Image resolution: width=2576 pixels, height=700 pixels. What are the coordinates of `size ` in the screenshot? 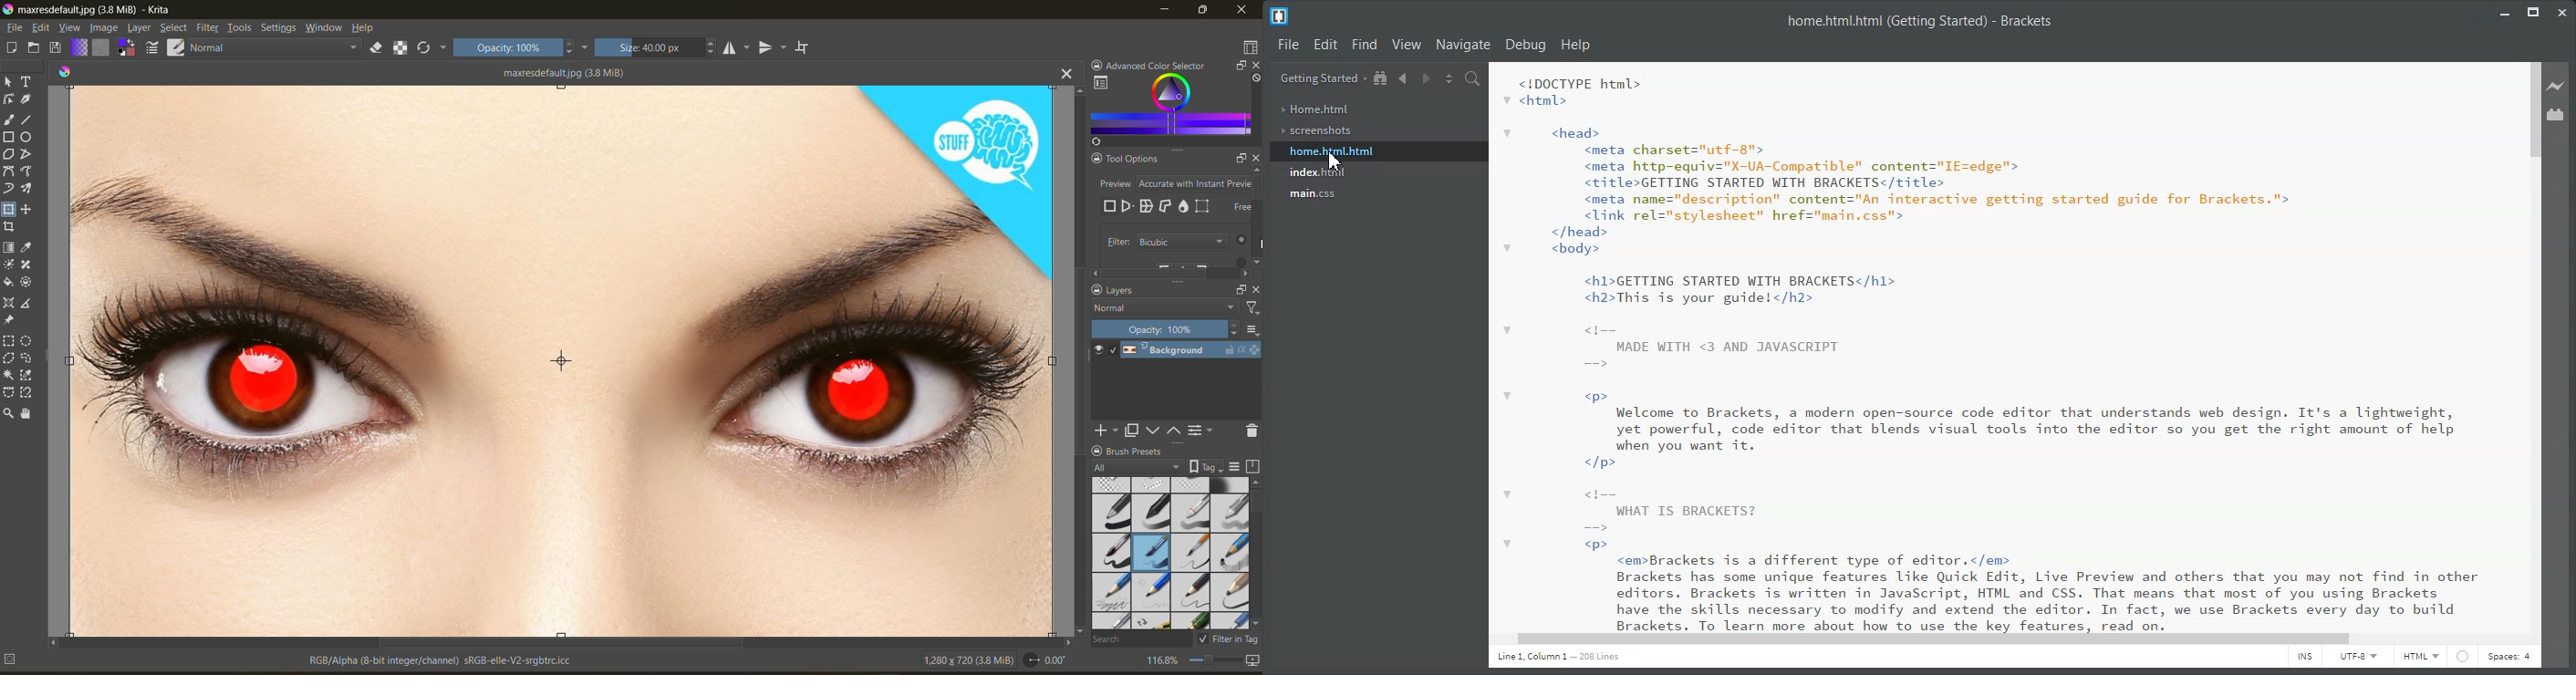 It's located at (659, 47).